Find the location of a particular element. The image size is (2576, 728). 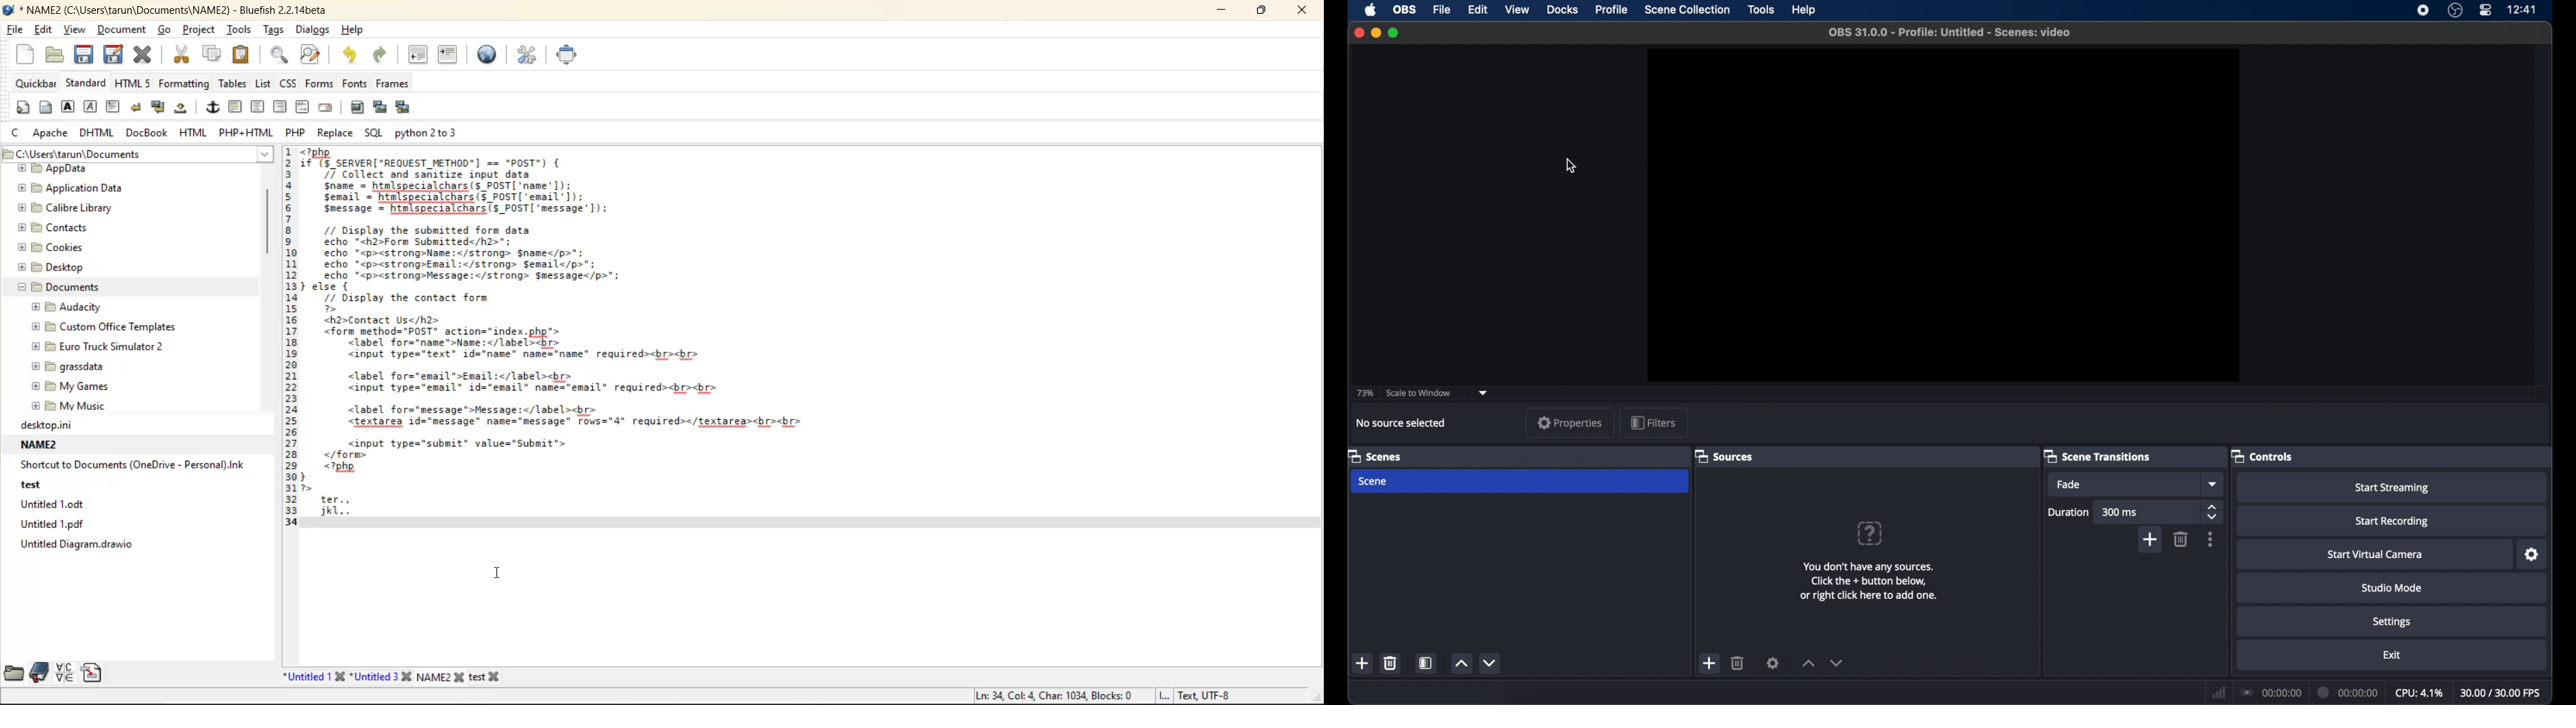

undo is located at coordinates (352, 55).